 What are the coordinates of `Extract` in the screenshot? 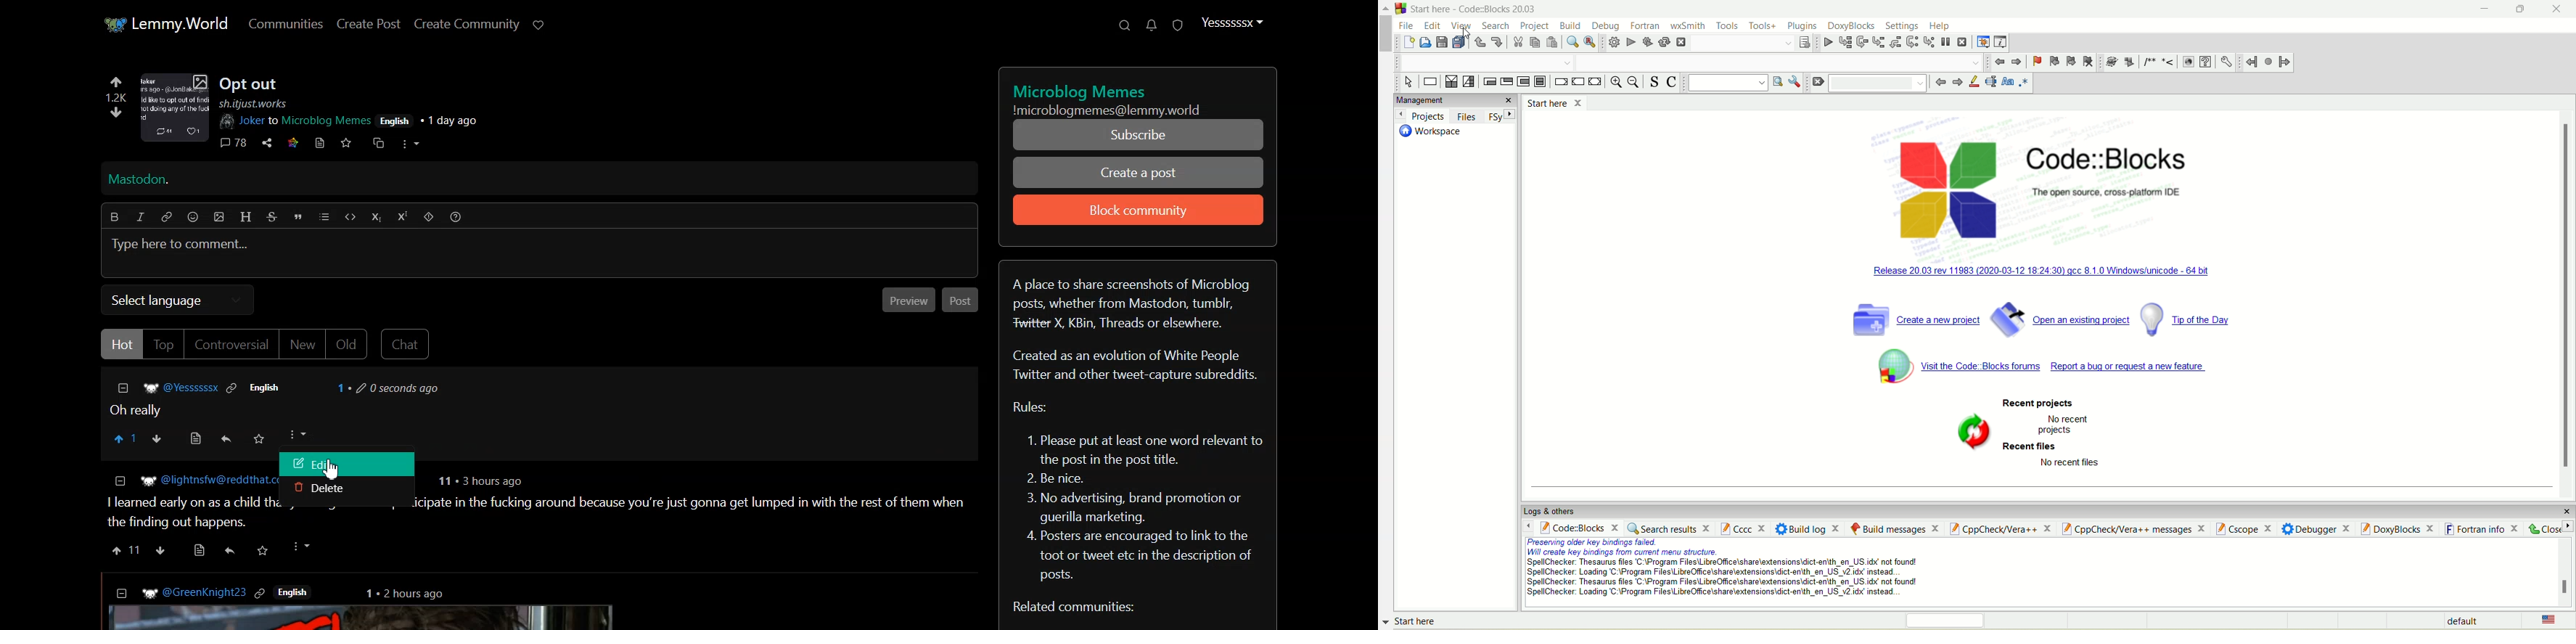 It's located at (2128, 62).